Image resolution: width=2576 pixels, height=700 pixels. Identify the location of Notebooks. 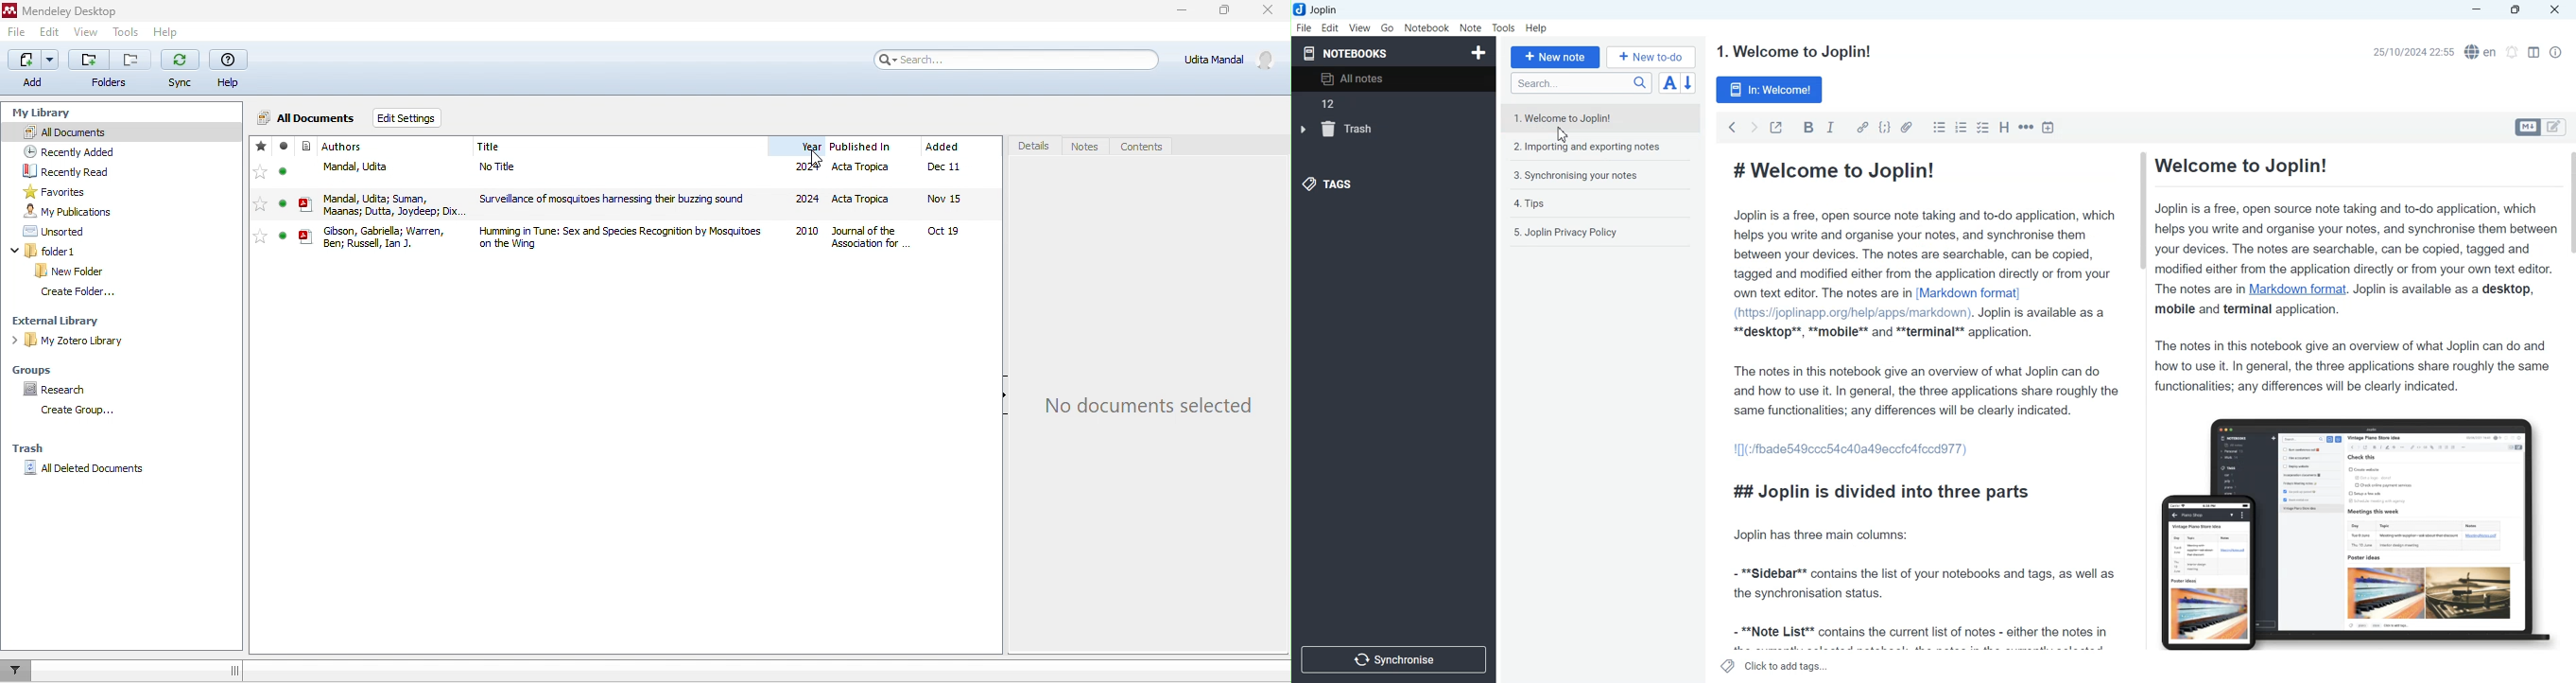
(1346, 53).